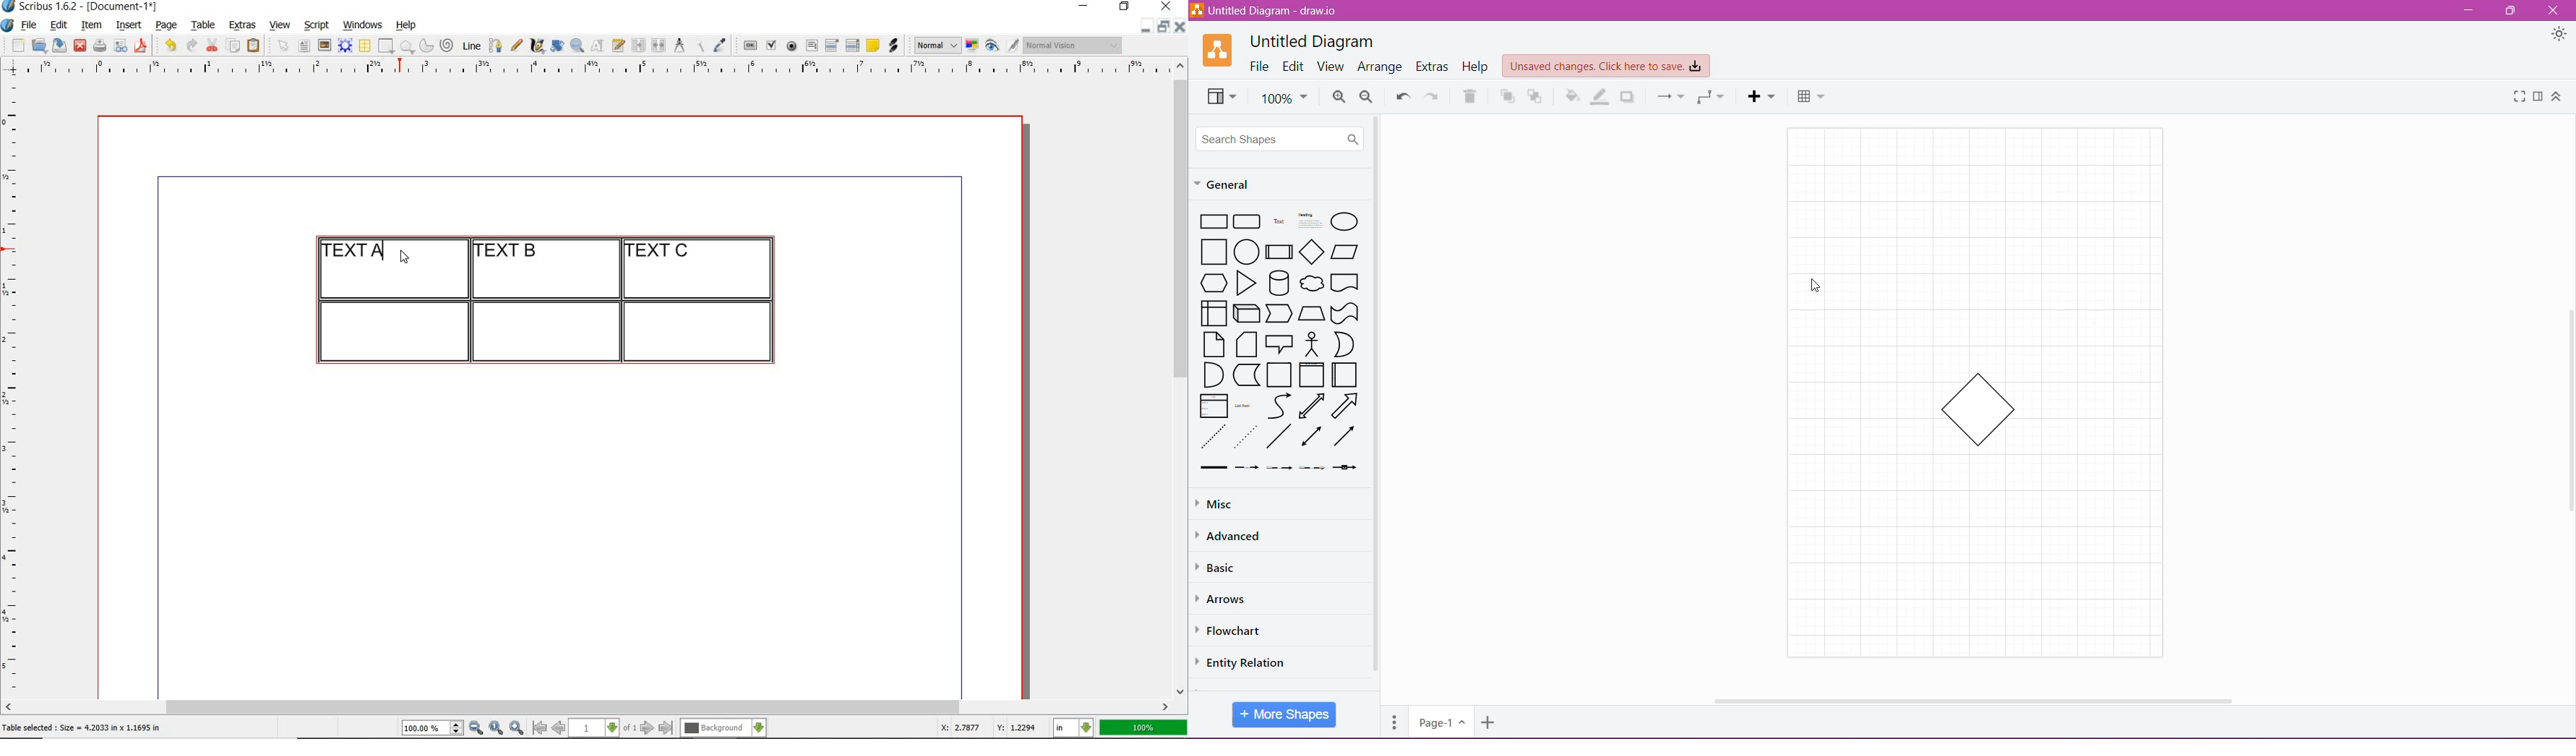 The image size is (2576, 756). What do you see at coordinates (407, 46) in the screenshot?
I see `polygon` at bounding box center [407, 46].